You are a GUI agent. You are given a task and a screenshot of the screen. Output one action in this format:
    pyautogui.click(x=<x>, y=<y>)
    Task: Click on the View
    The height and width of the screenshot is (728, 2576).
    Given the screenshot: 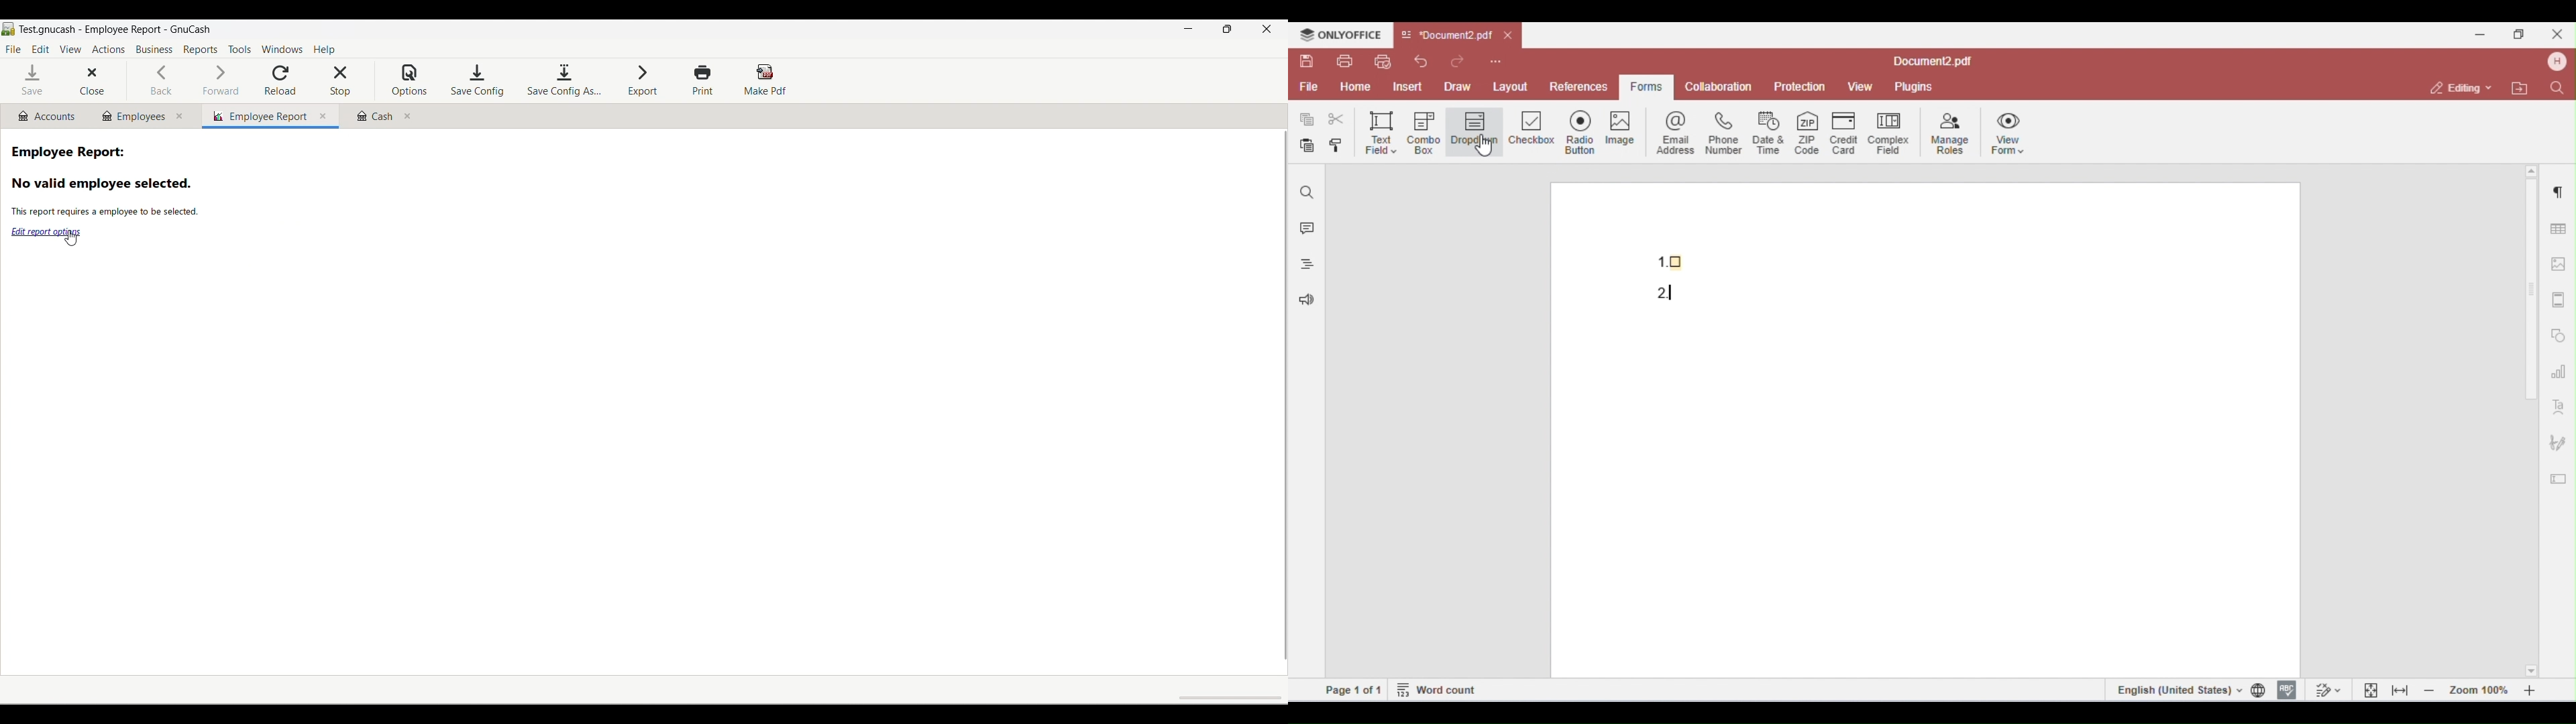 What is the action you would take?
    pyautogui.click(x=70, y=49)
    